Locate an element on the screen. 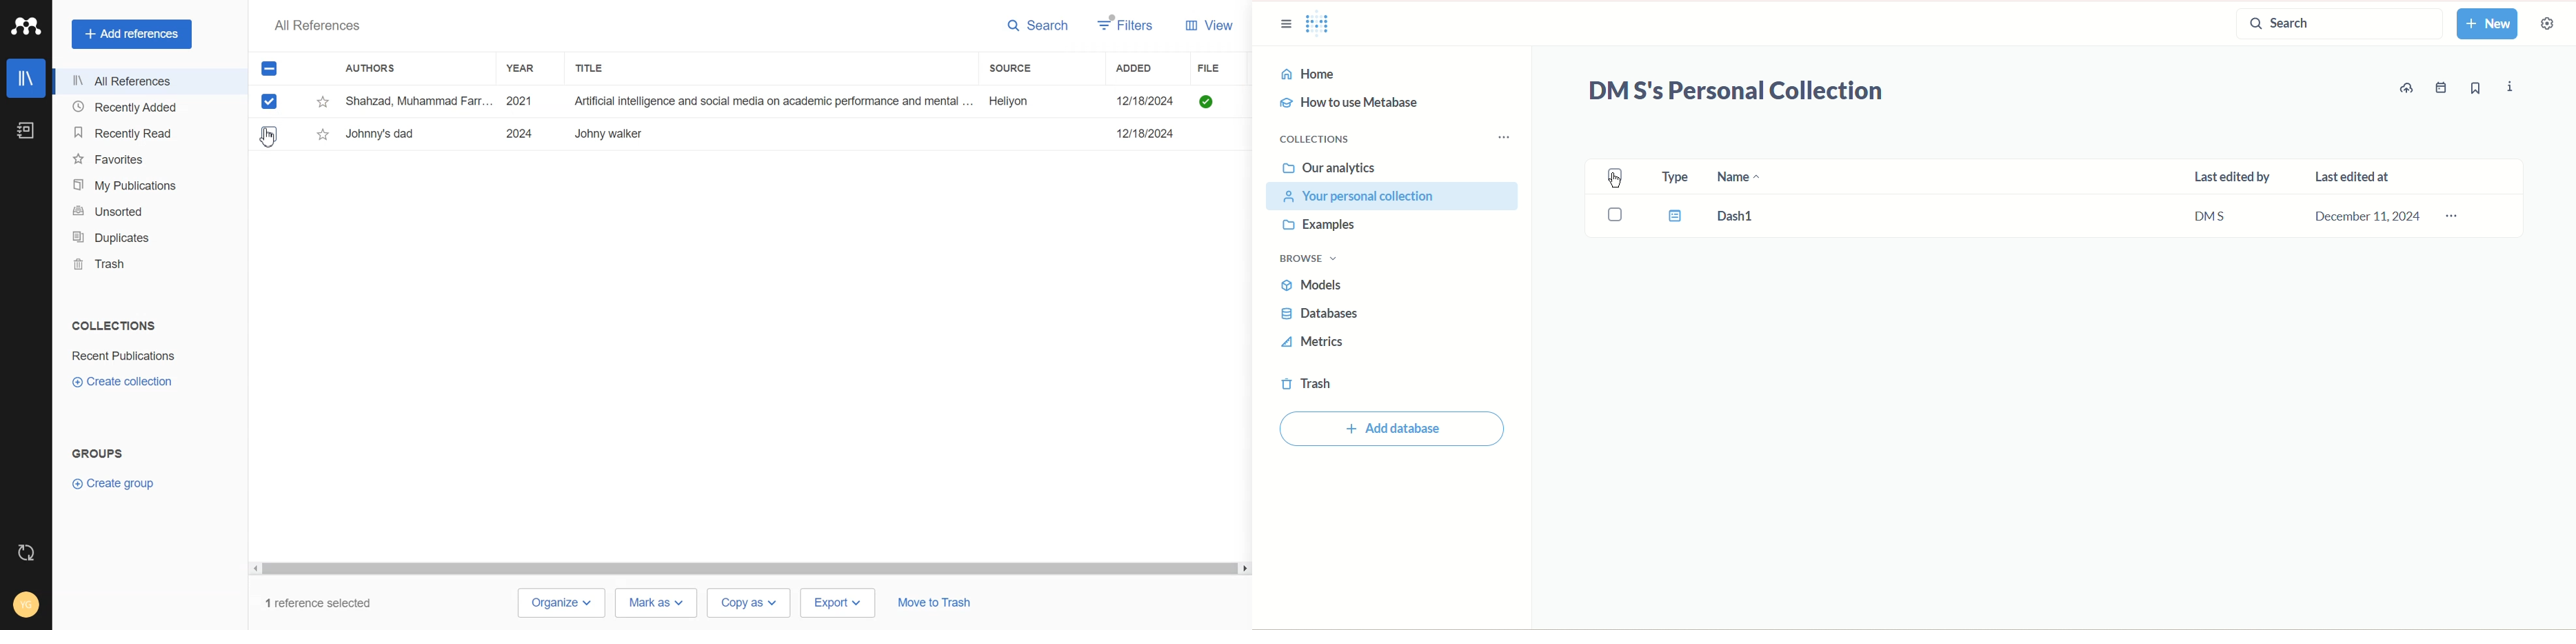  Export is located at coordinates (839, 602).